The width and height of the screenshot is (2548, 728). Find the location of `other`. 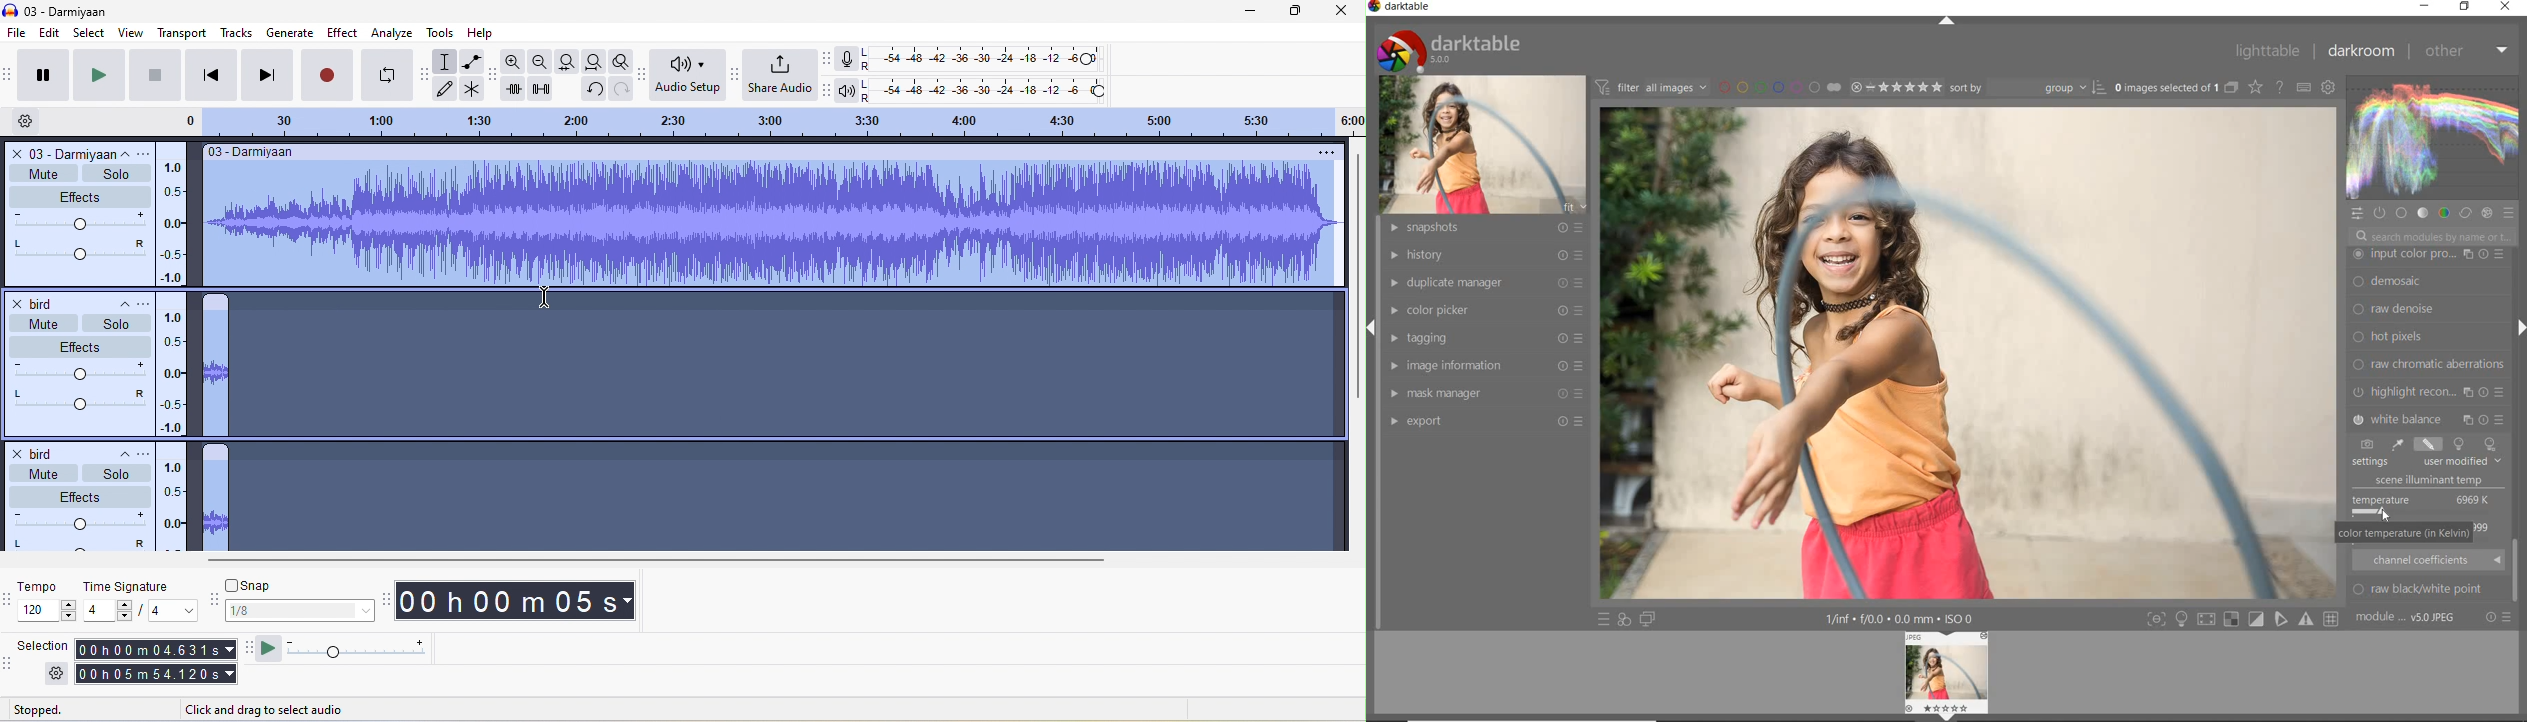

other is located at coordinates (2467, 50).